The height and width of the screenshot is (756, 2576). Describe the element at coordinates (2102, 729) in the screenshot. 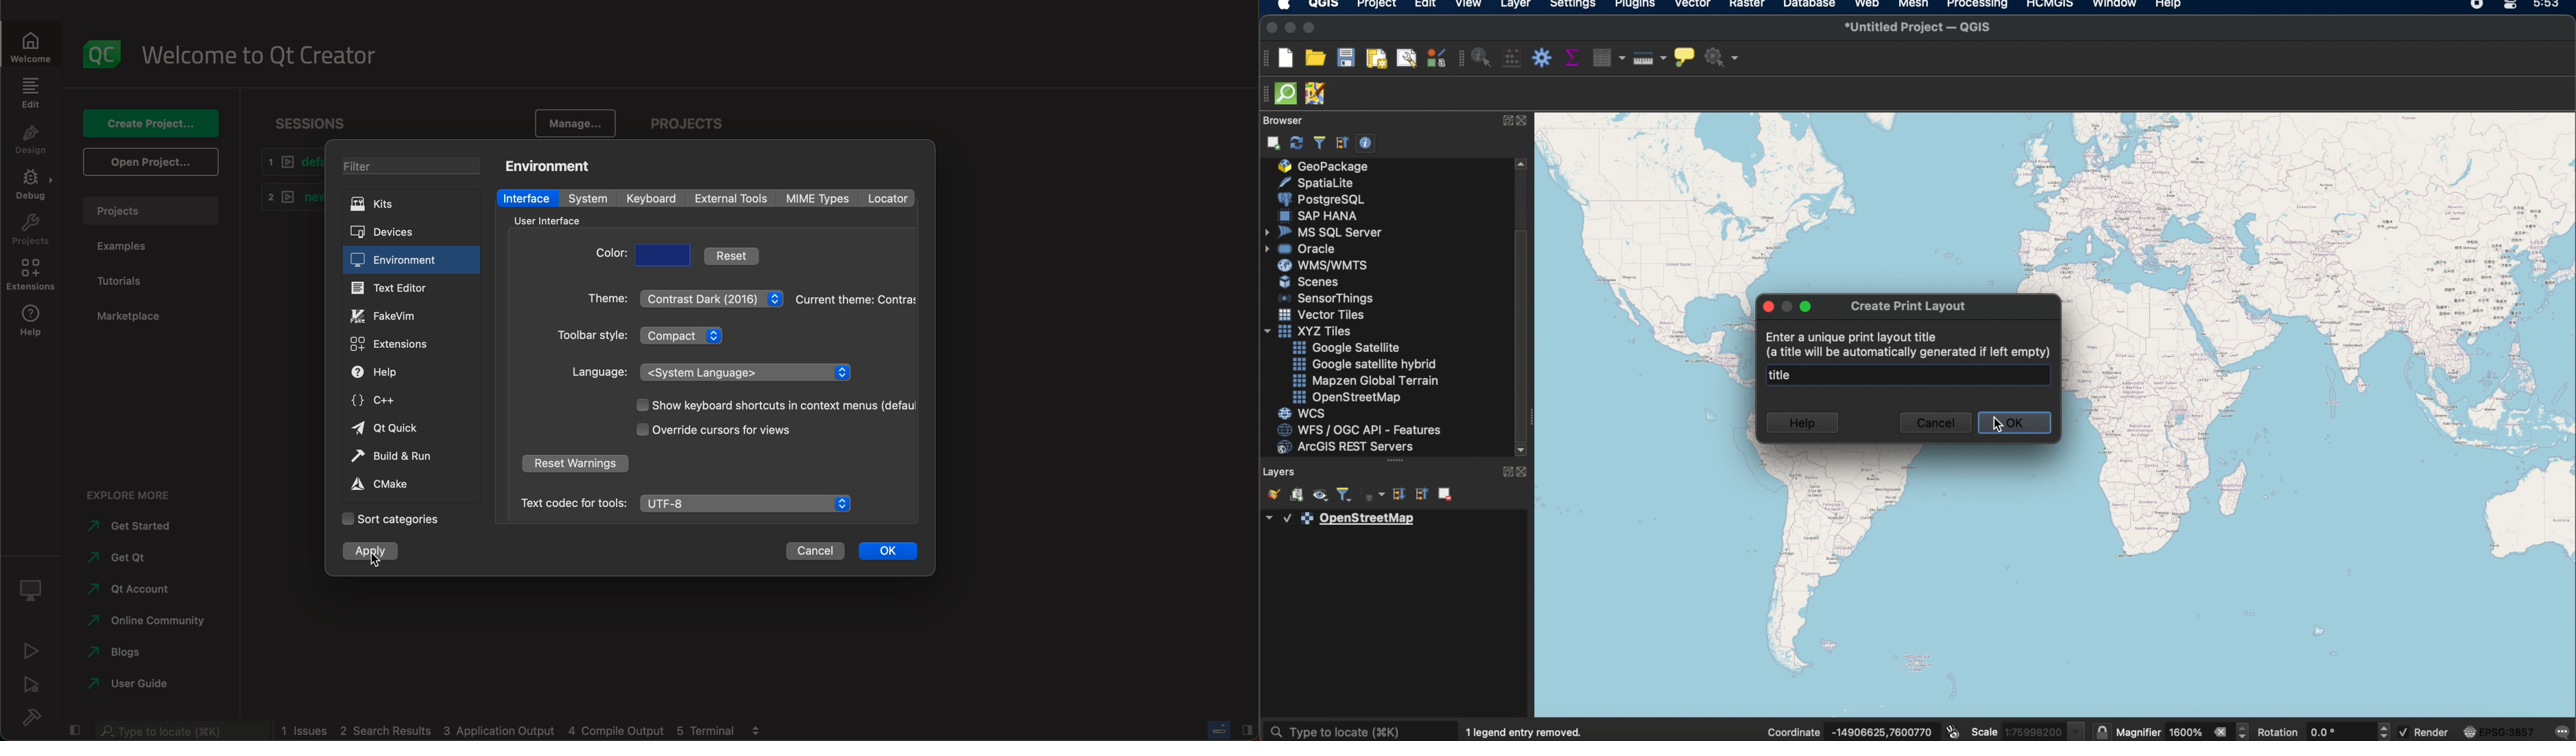

I see `lock scale` at that location.